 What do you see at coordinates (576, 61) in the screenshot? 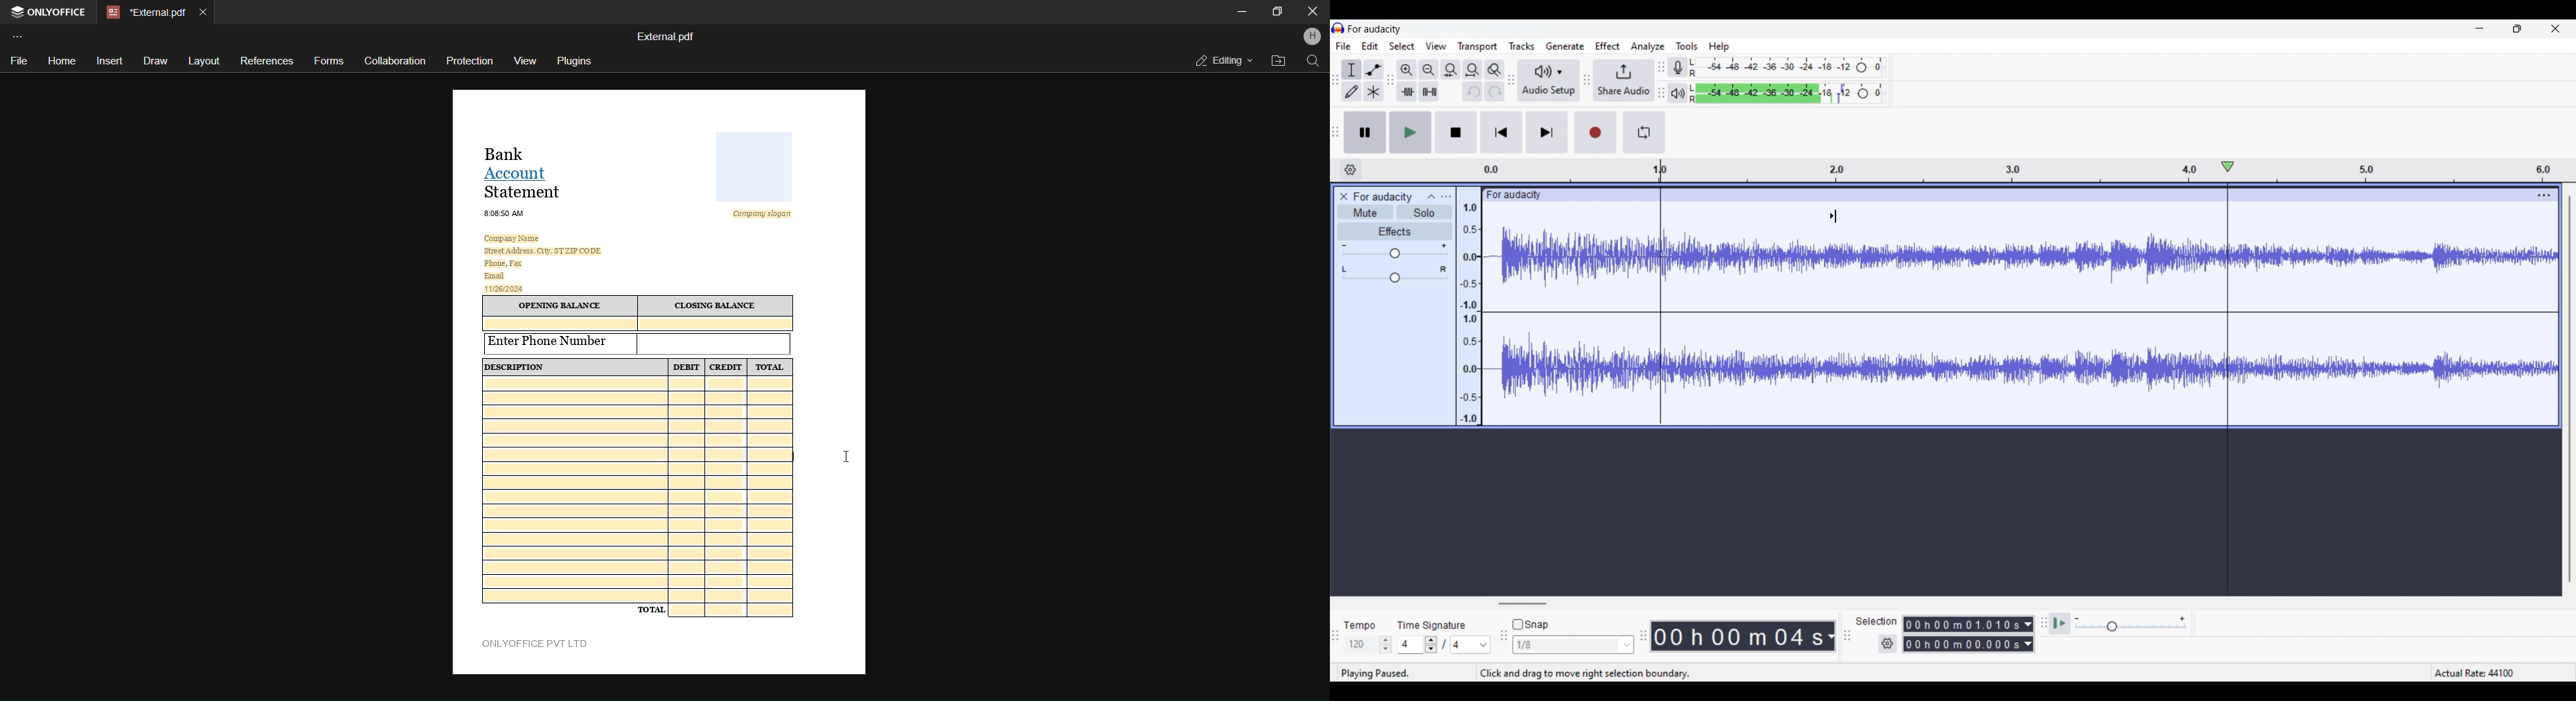
I see `plugins` at bounding box center [576, 61].